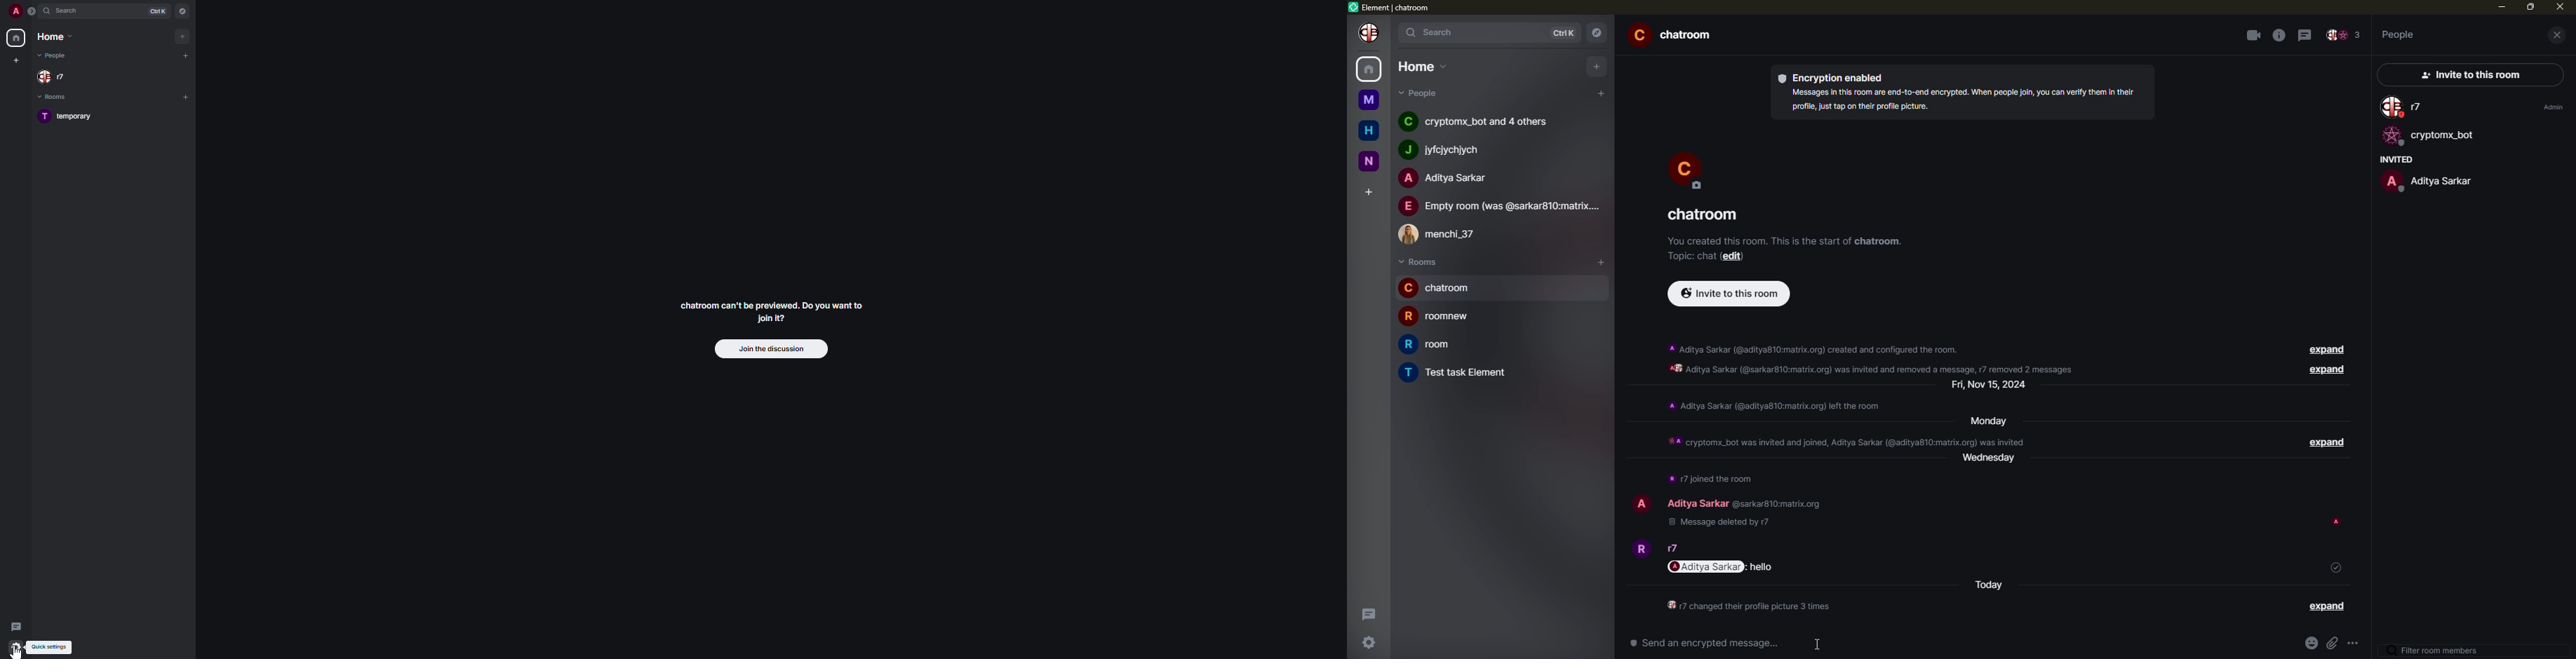 Image resolution: width=2576 pixels, height=672 pixels. I want to click on close, so click(2558, 35).